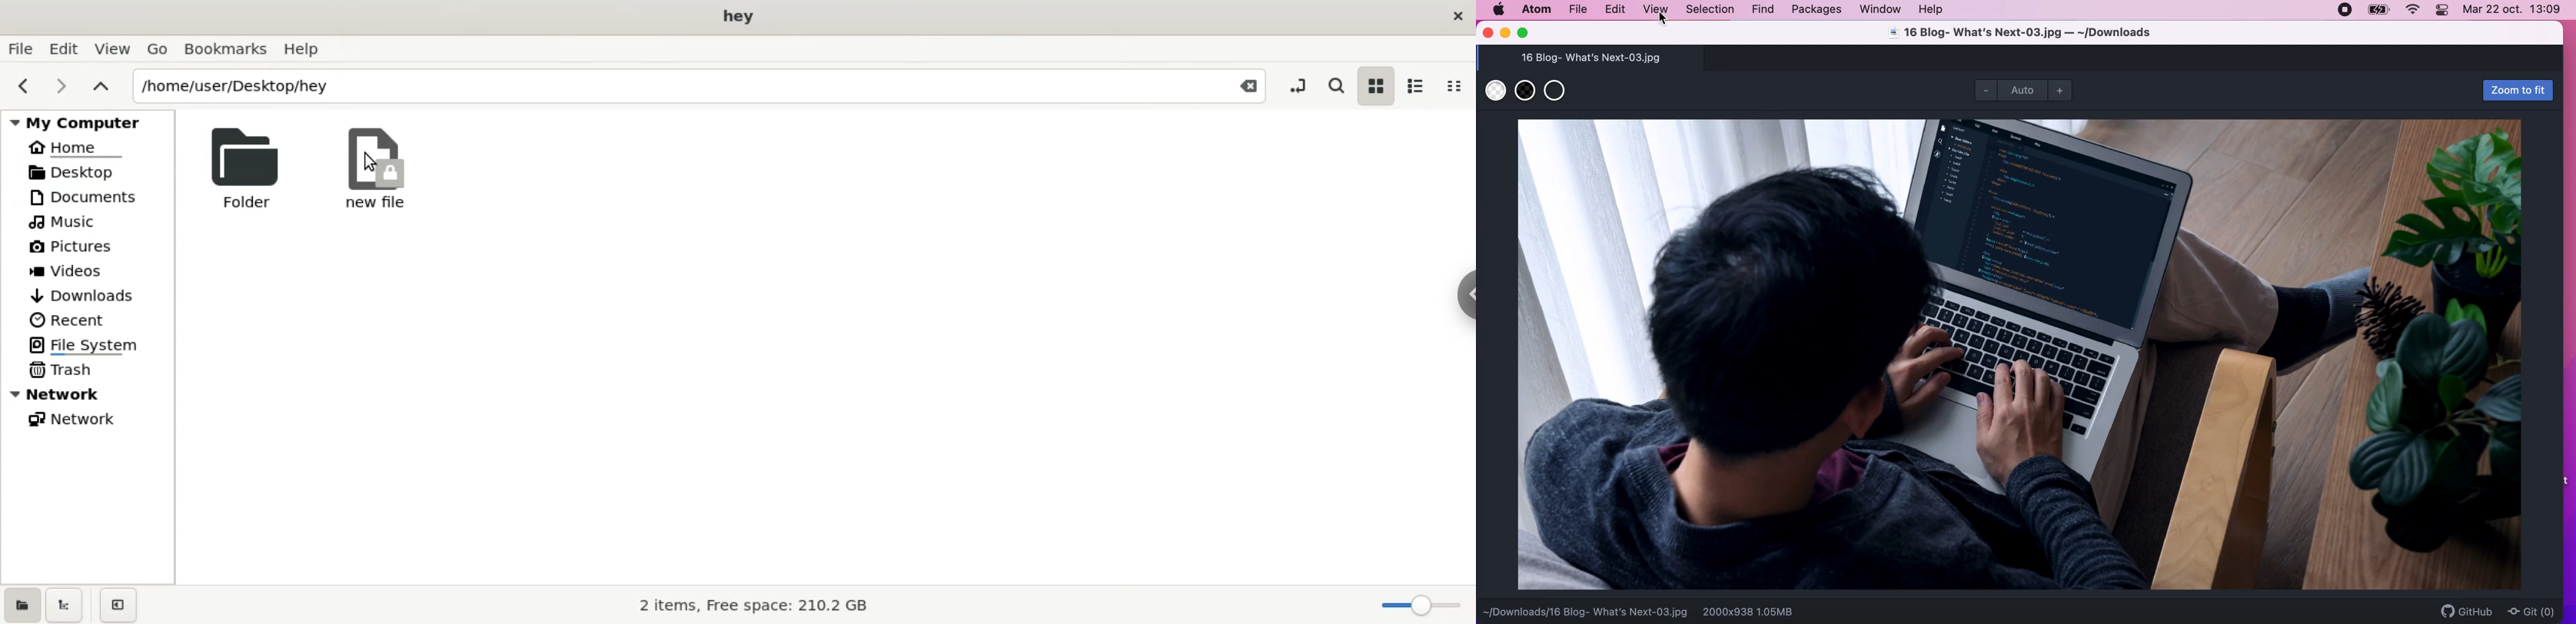 This screenshot has height=644, width=2576. I want to click on Edit, so click(65, 48).